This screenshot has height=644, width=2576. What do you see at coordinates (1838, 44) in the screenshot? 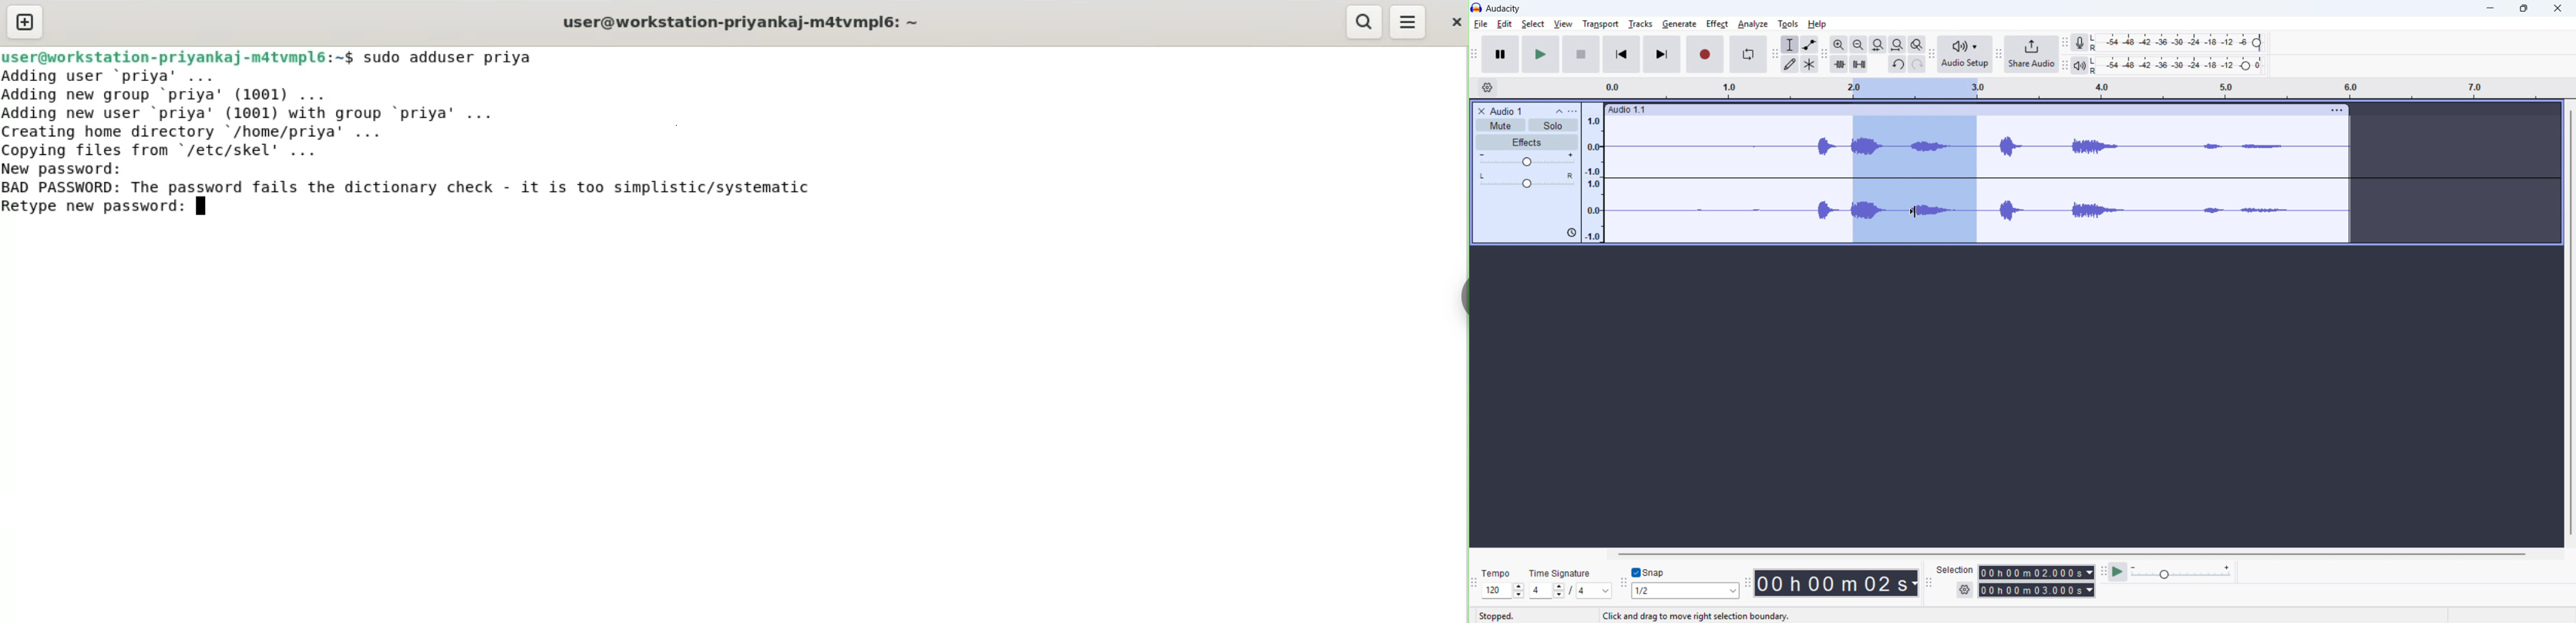
I see `ZoZoom in` at bounding box center [1838, 44].